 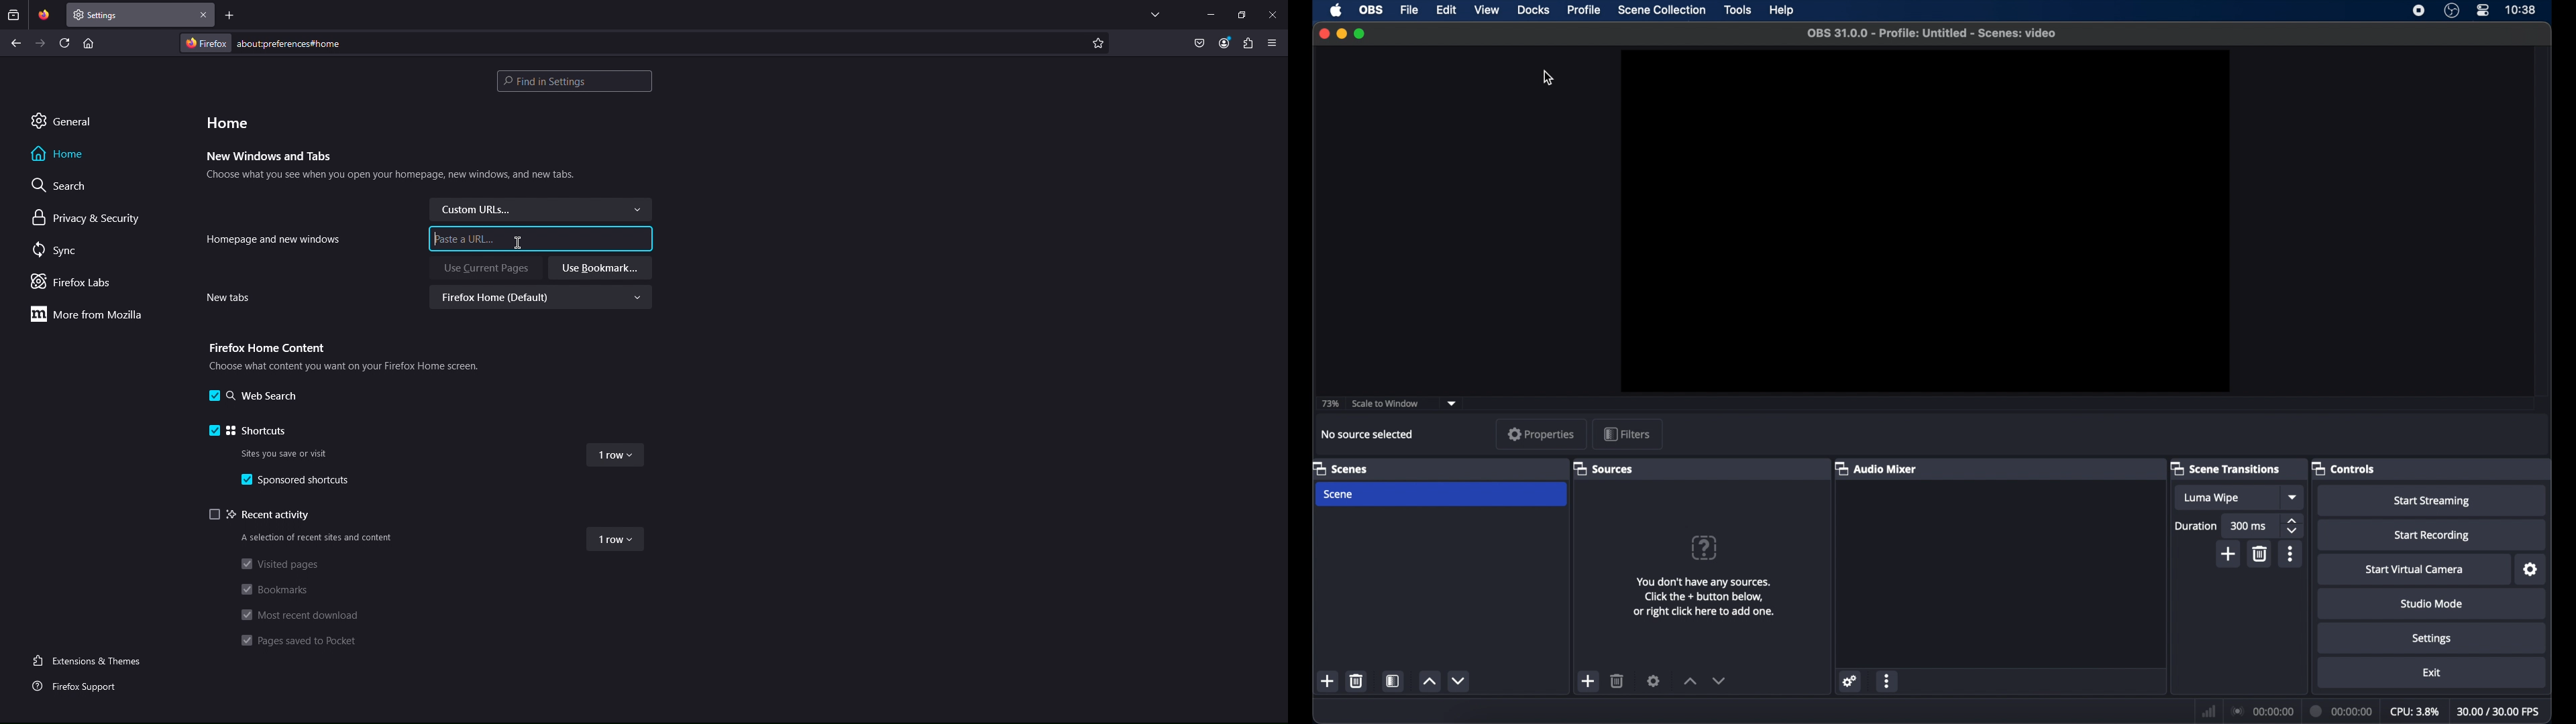 I want to click on Sync, so click(x=58, y=251).